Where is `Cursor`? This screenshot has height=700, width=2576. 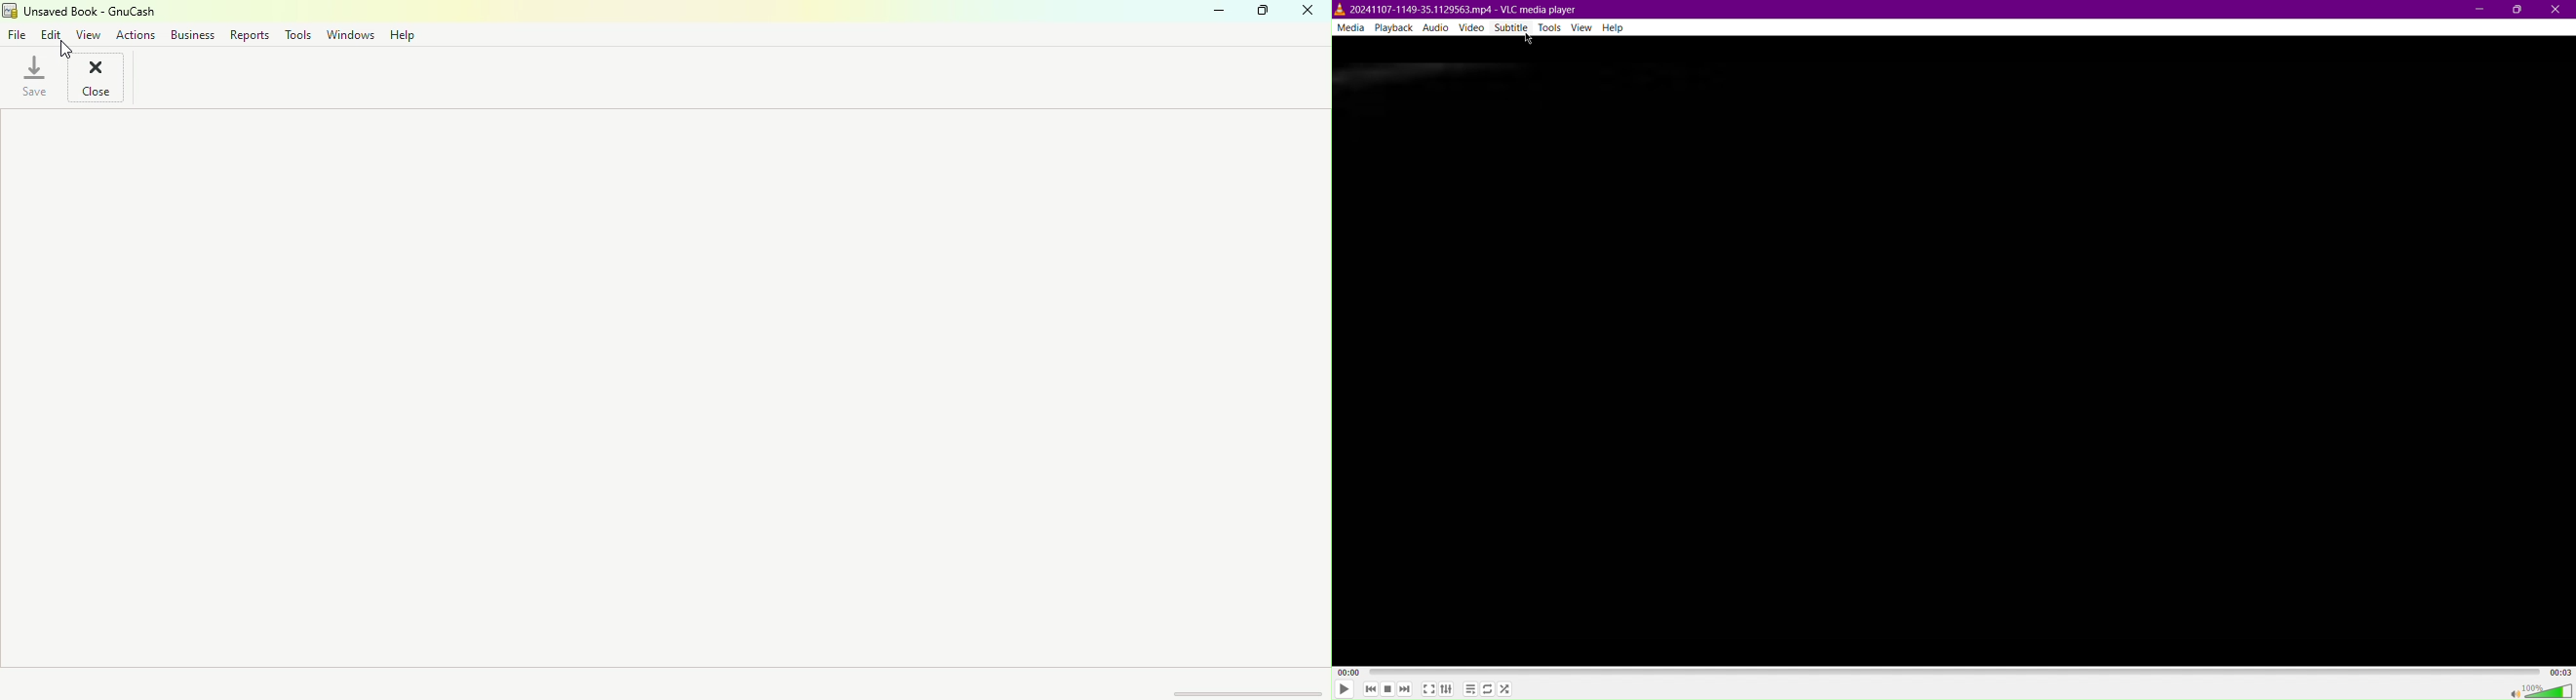
Cursor is located at coordinates (1528, 38).